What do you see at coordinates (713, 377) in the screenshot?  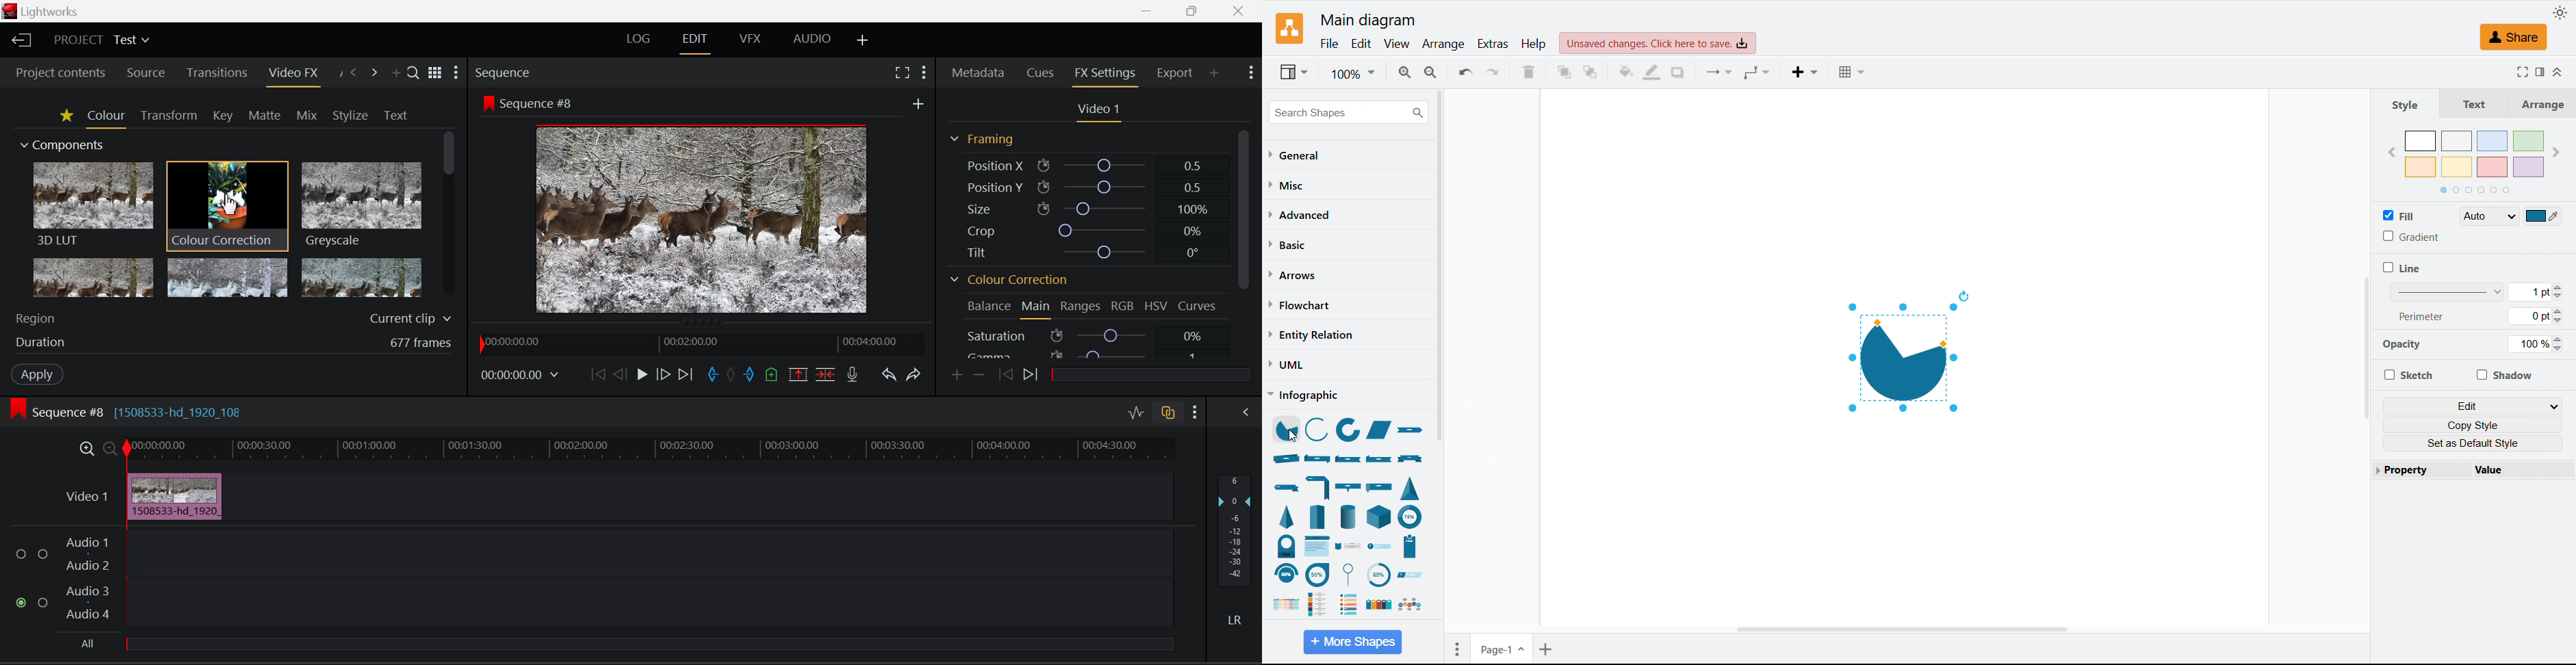 I see `Mark In` at bounding box center [713, 377].